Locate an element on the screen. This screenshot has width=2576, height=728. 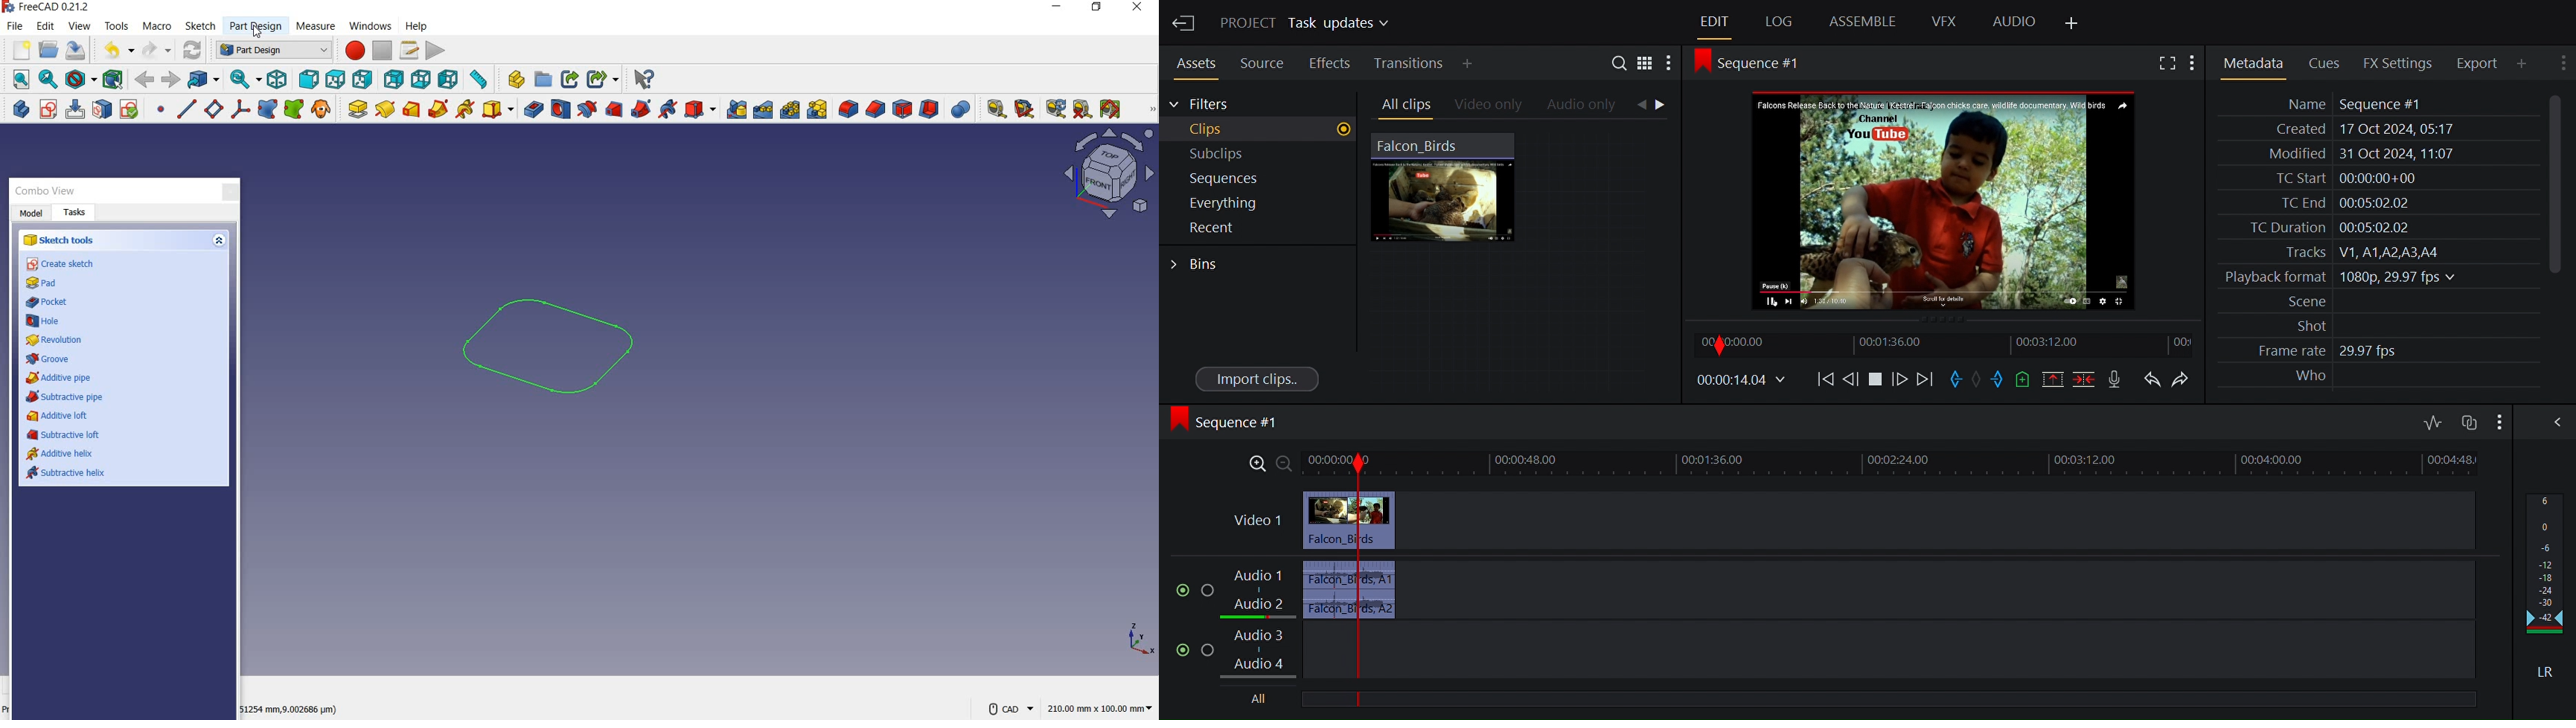
Media Viewer is located at coordinates (1943, 199).